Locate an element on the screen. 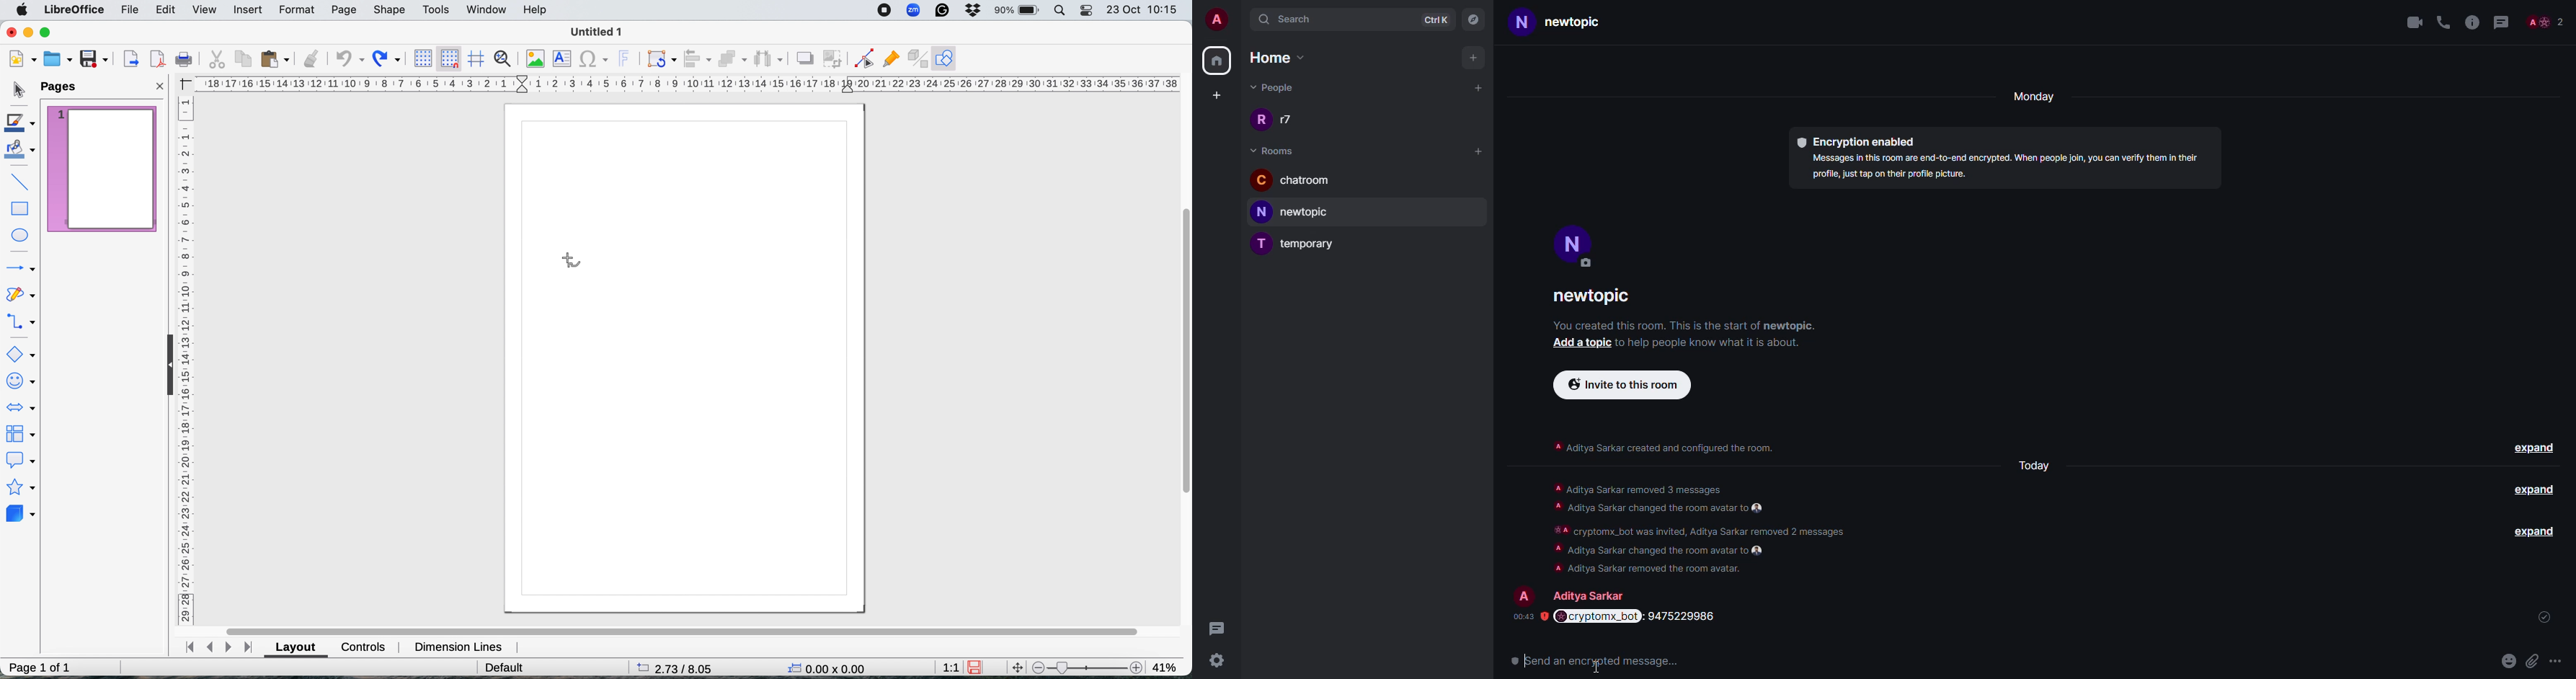 This screenshot has height=700, width=2576. arrange is located at coordinates (732, 60).